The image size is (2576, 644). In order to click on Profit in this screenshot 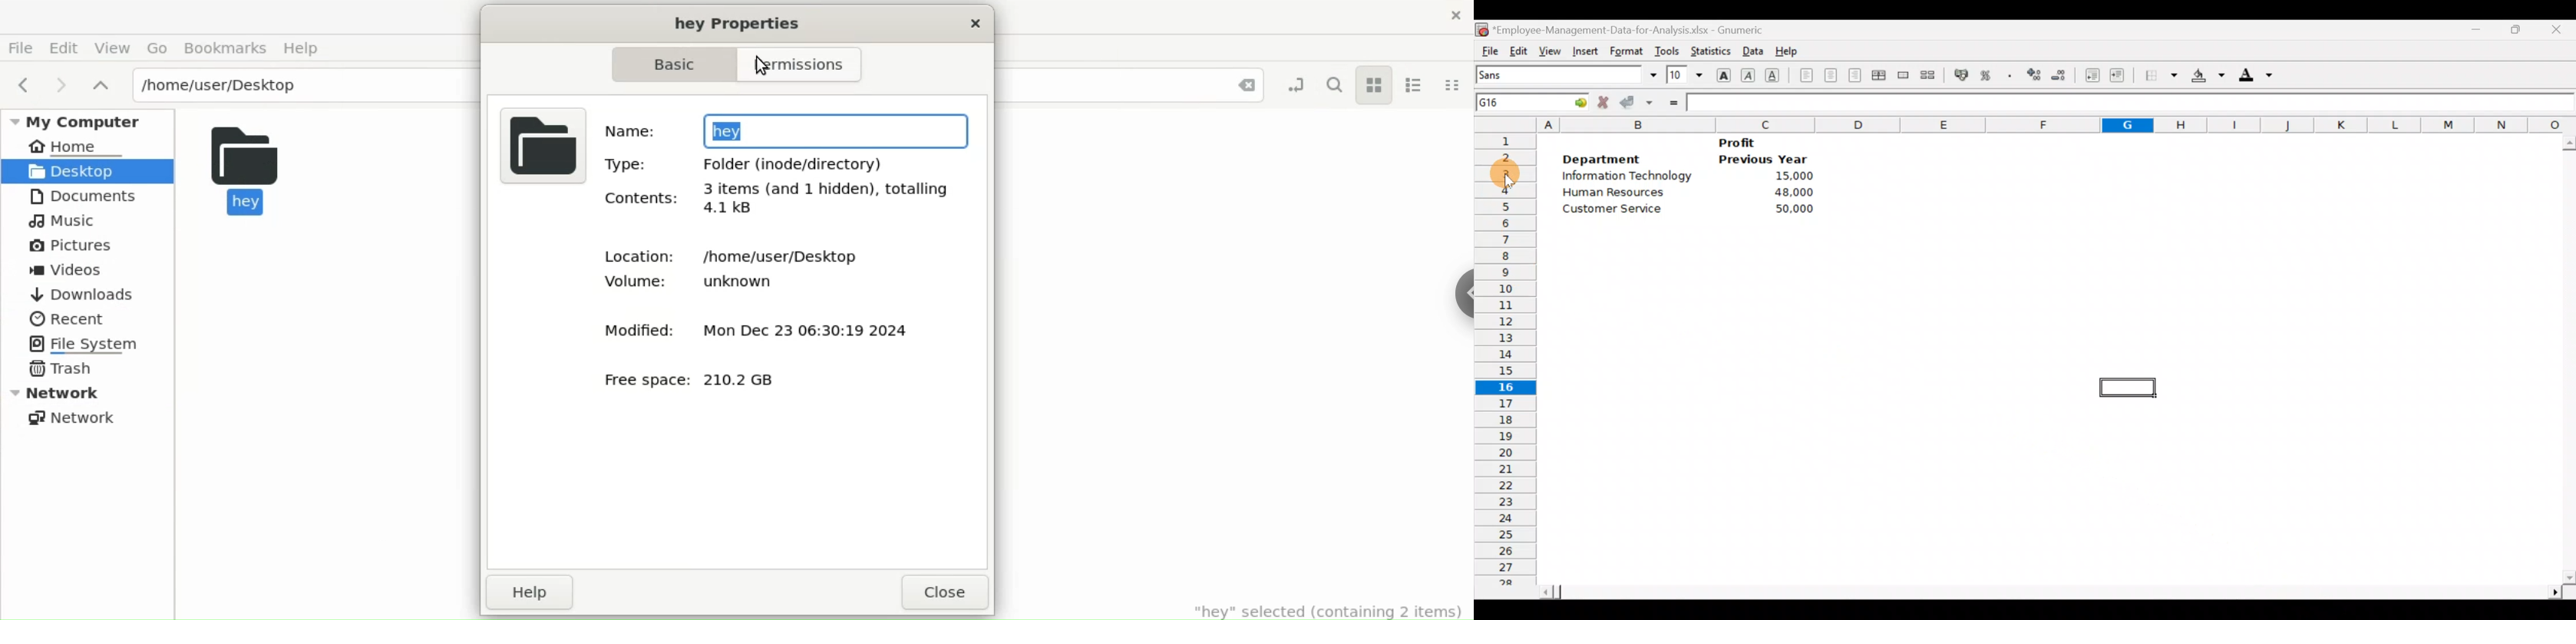, I will do `click(1759, 142)`.